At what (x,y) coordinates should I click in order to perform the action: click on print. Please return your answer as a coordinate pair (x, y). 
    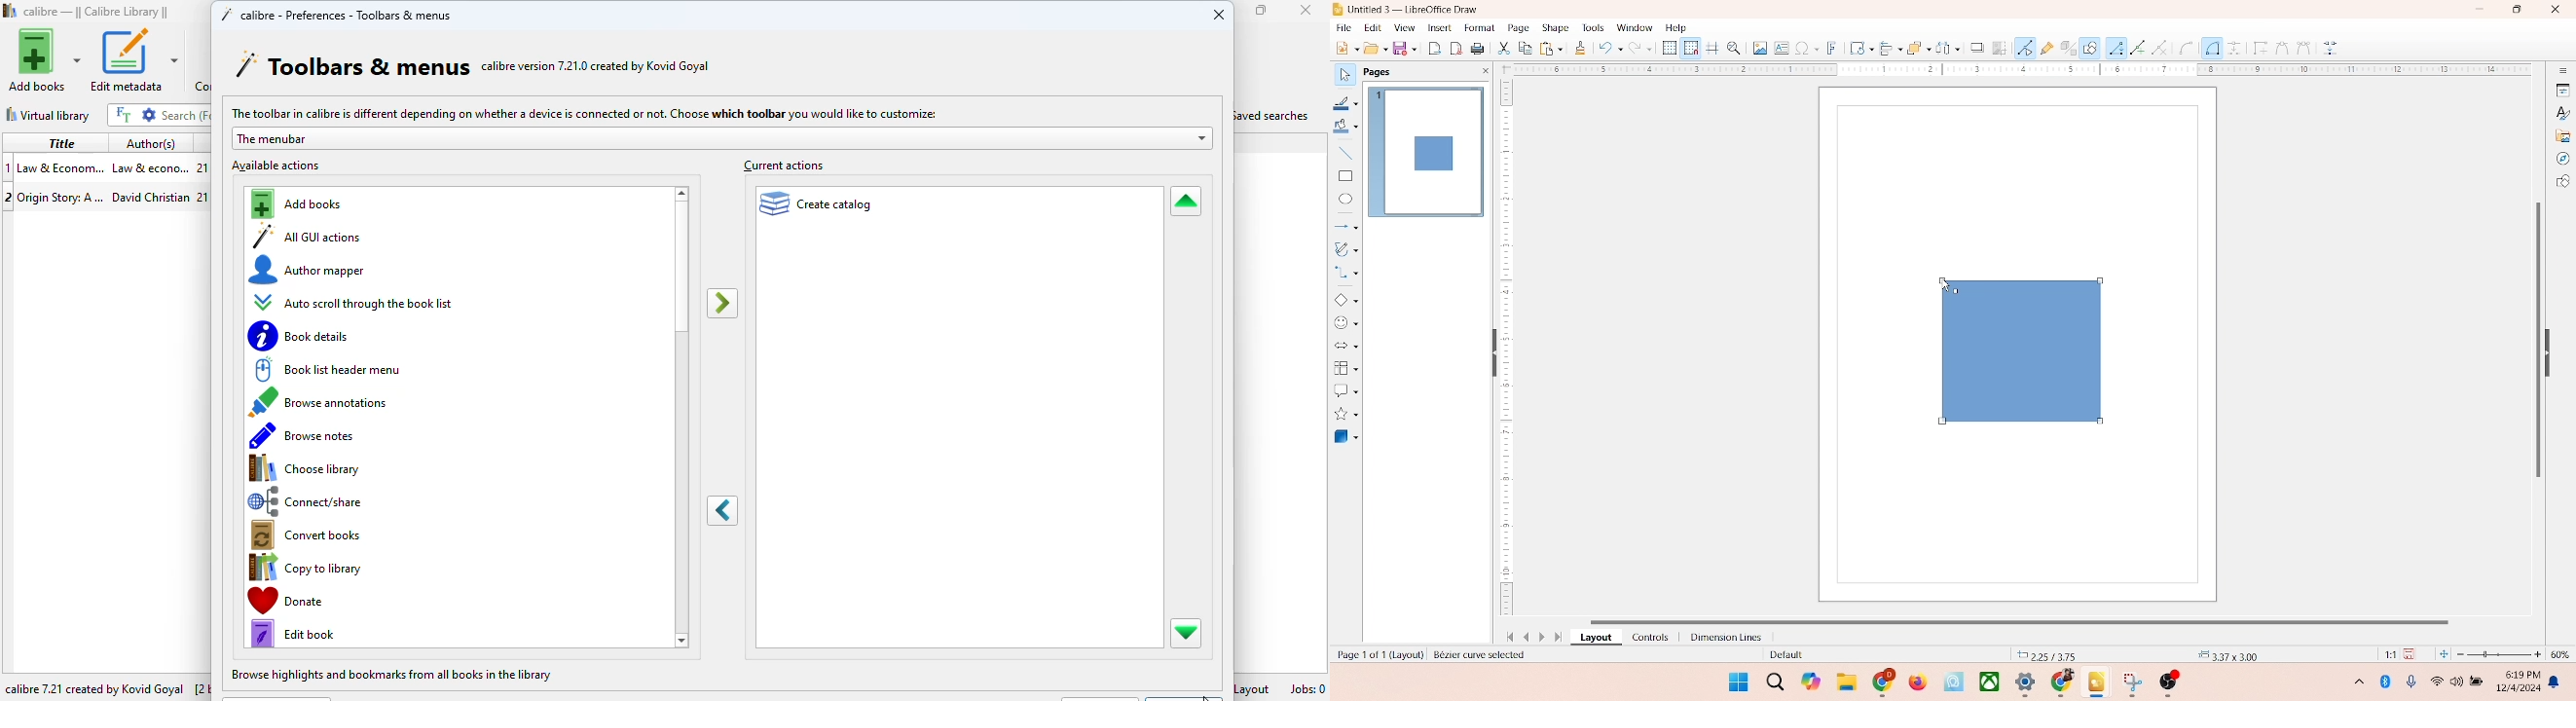
    Looking at the image, I should click on (1480, 50).